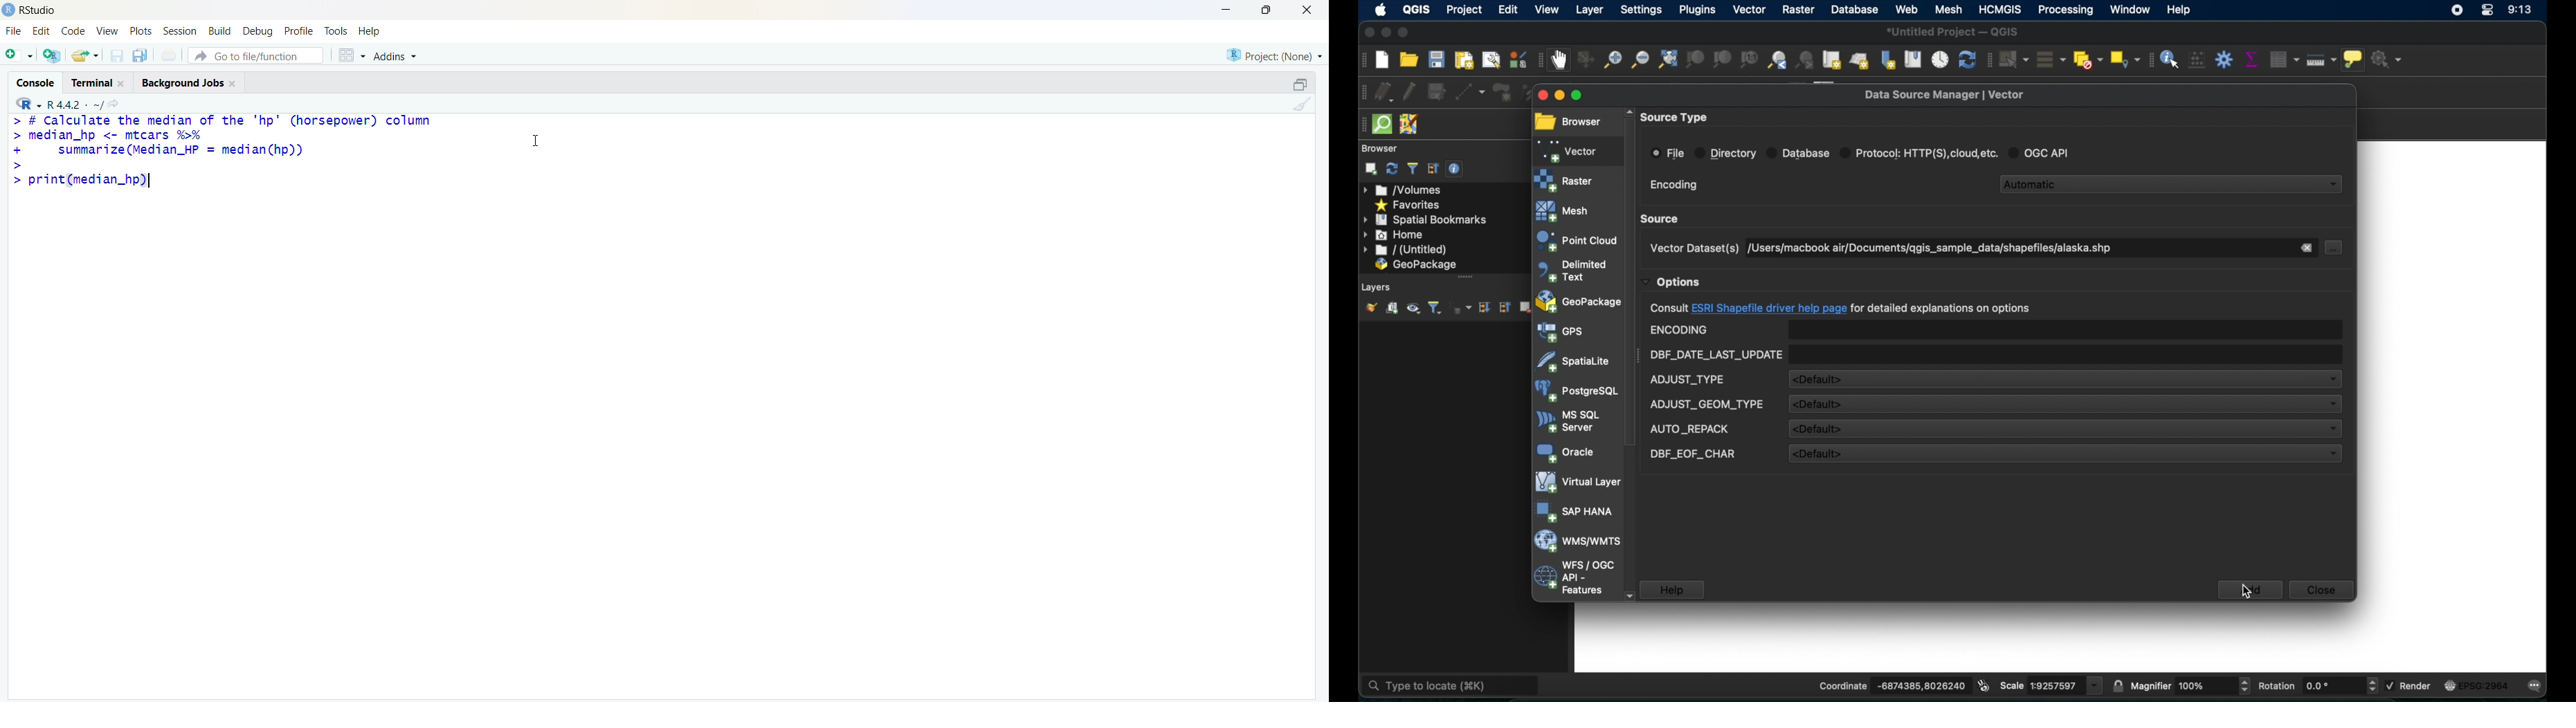  Describe the element at coordinates (1307, 9) in the screenshot. I see `close` at that location.